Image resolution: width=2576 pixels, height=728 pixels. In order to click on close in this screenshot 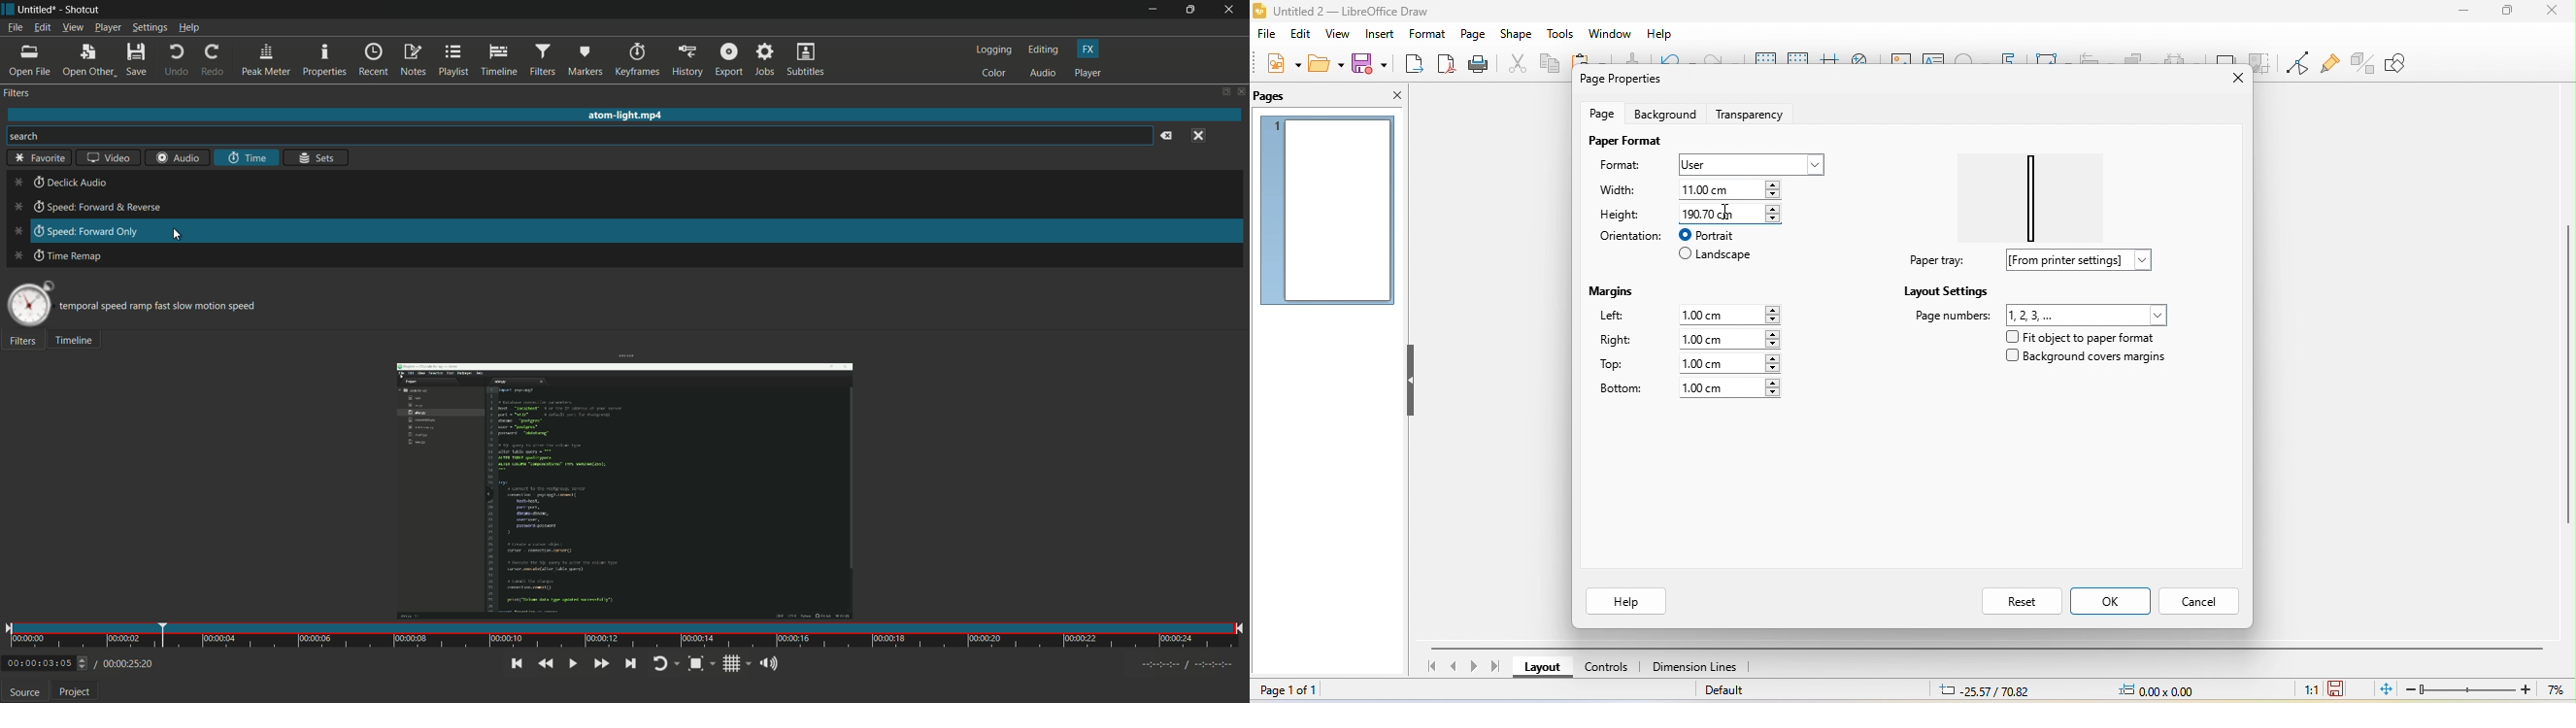, I will do `click(2551, 11)`.